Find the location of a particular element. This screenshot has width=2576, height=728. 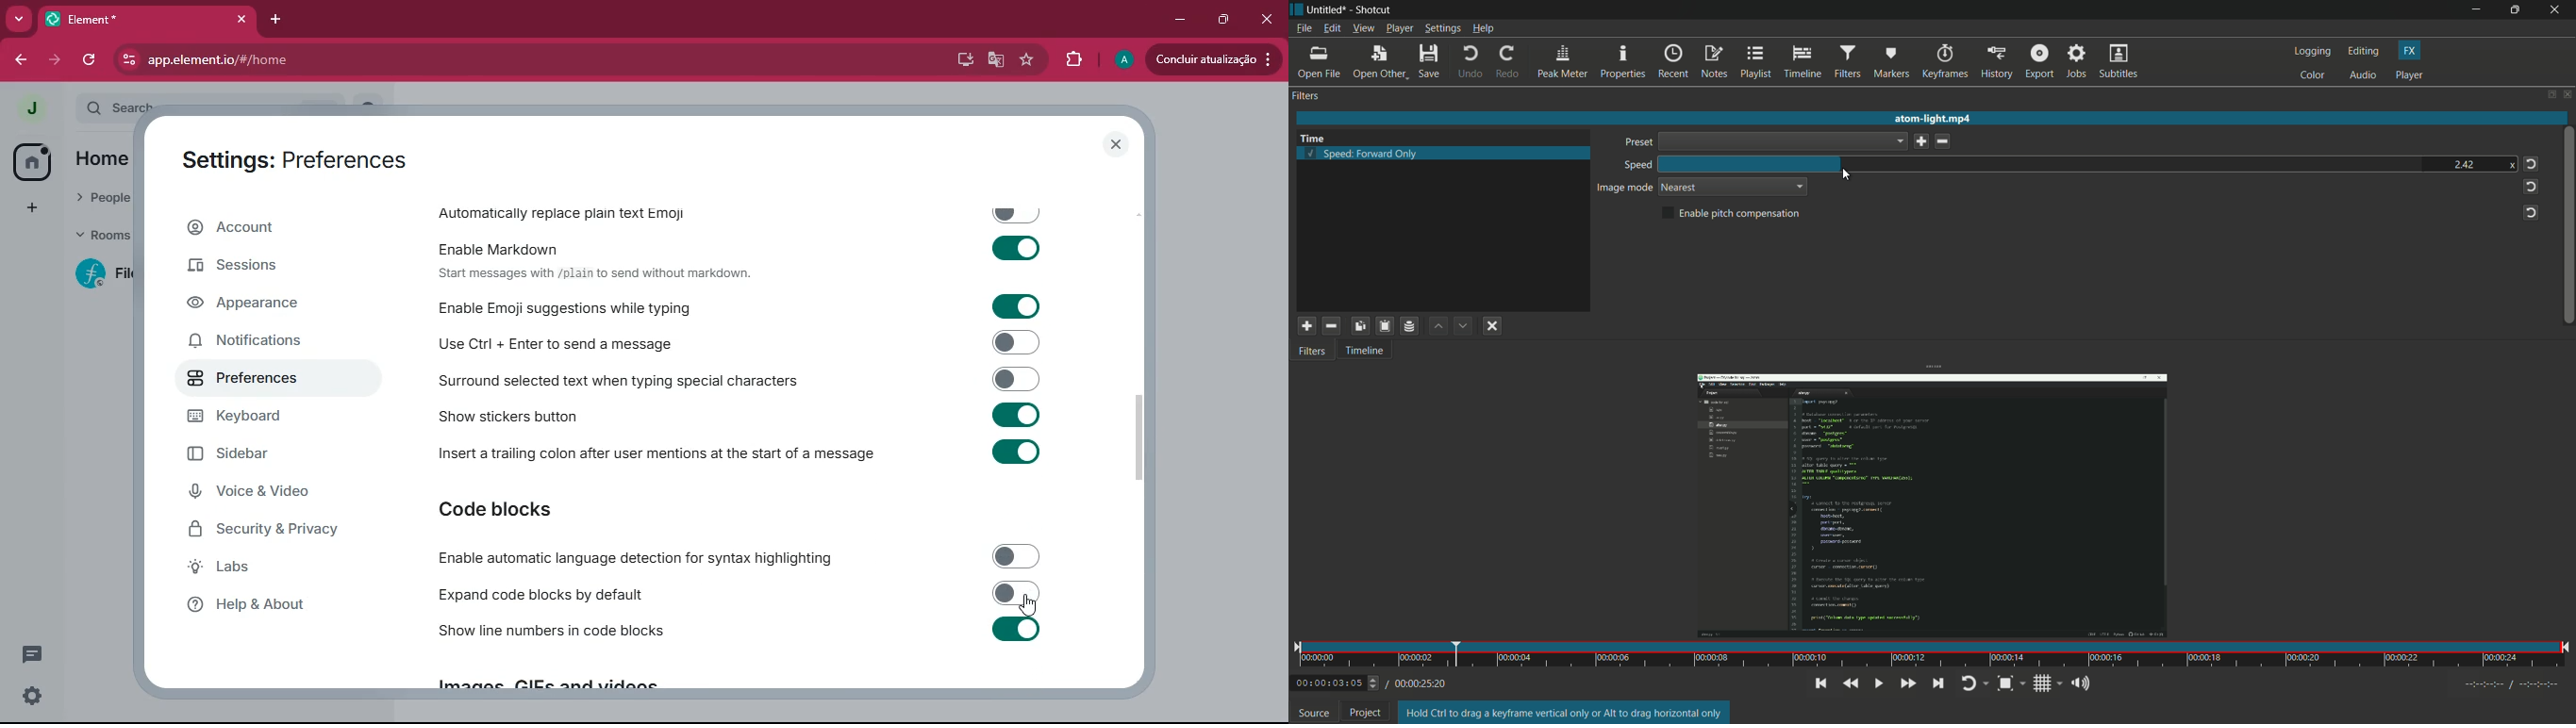

Shotcut is located at coordinates (1375, 9).